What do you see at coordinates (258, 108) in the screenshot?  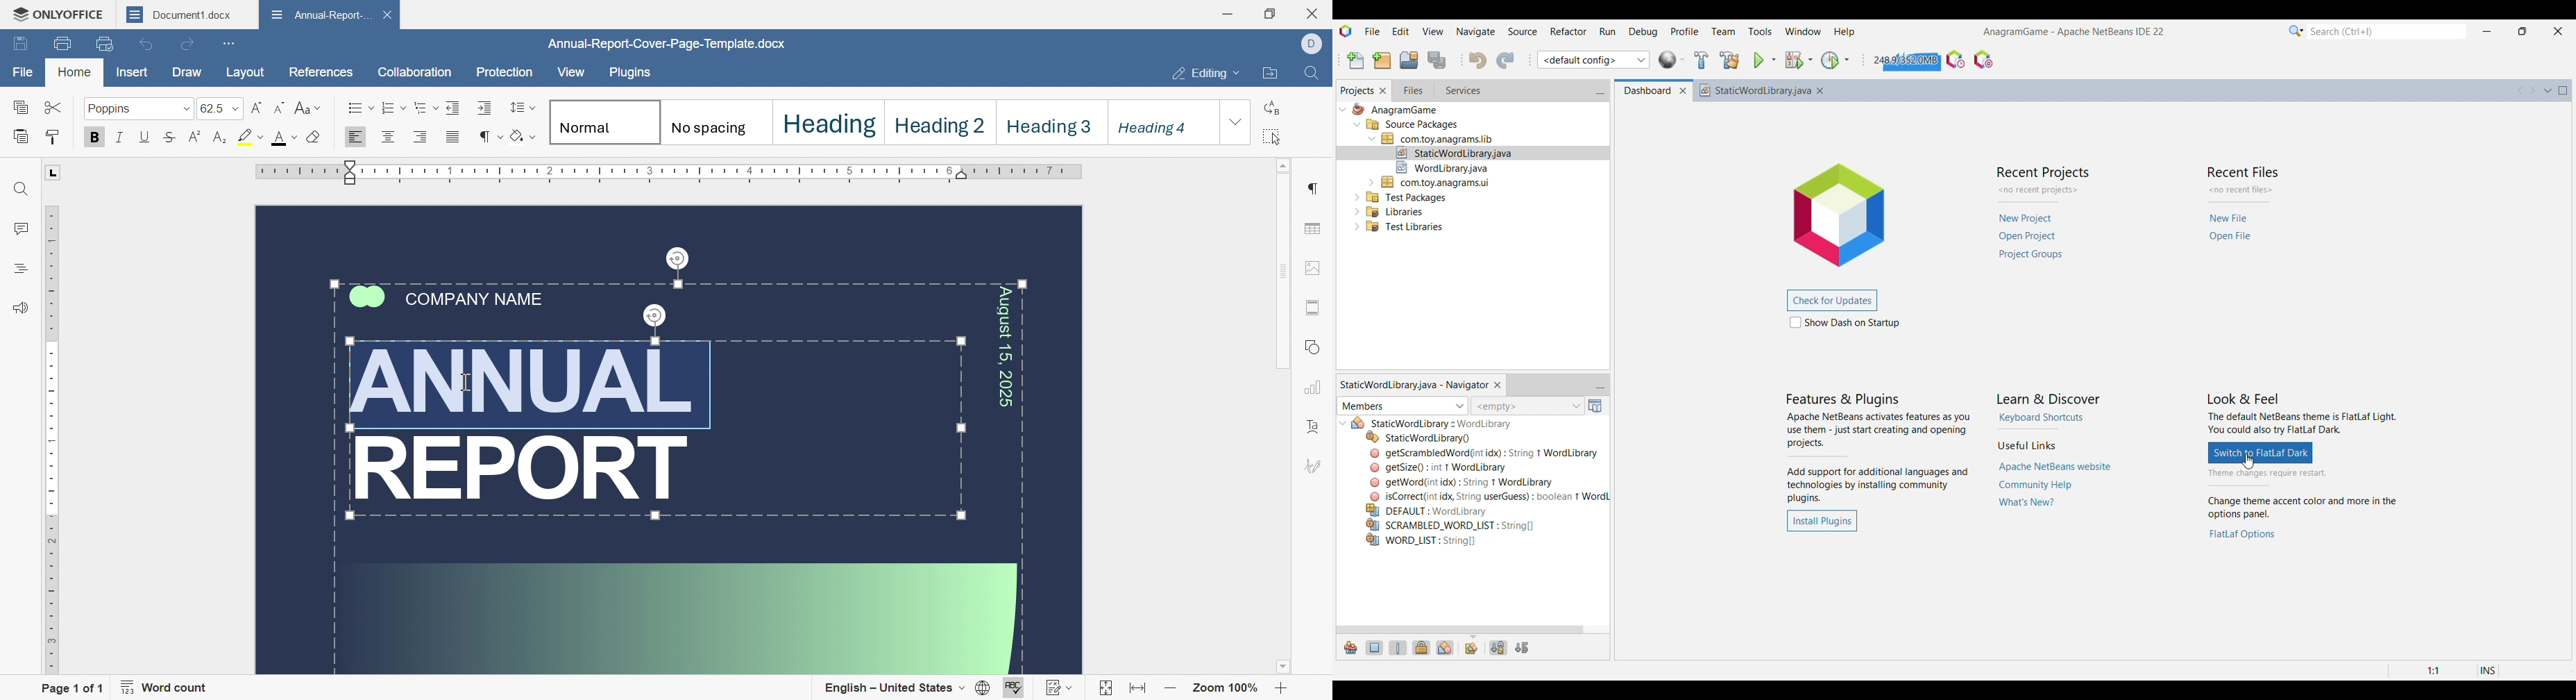 I see `increment font size` at bounding box center [258, 108].